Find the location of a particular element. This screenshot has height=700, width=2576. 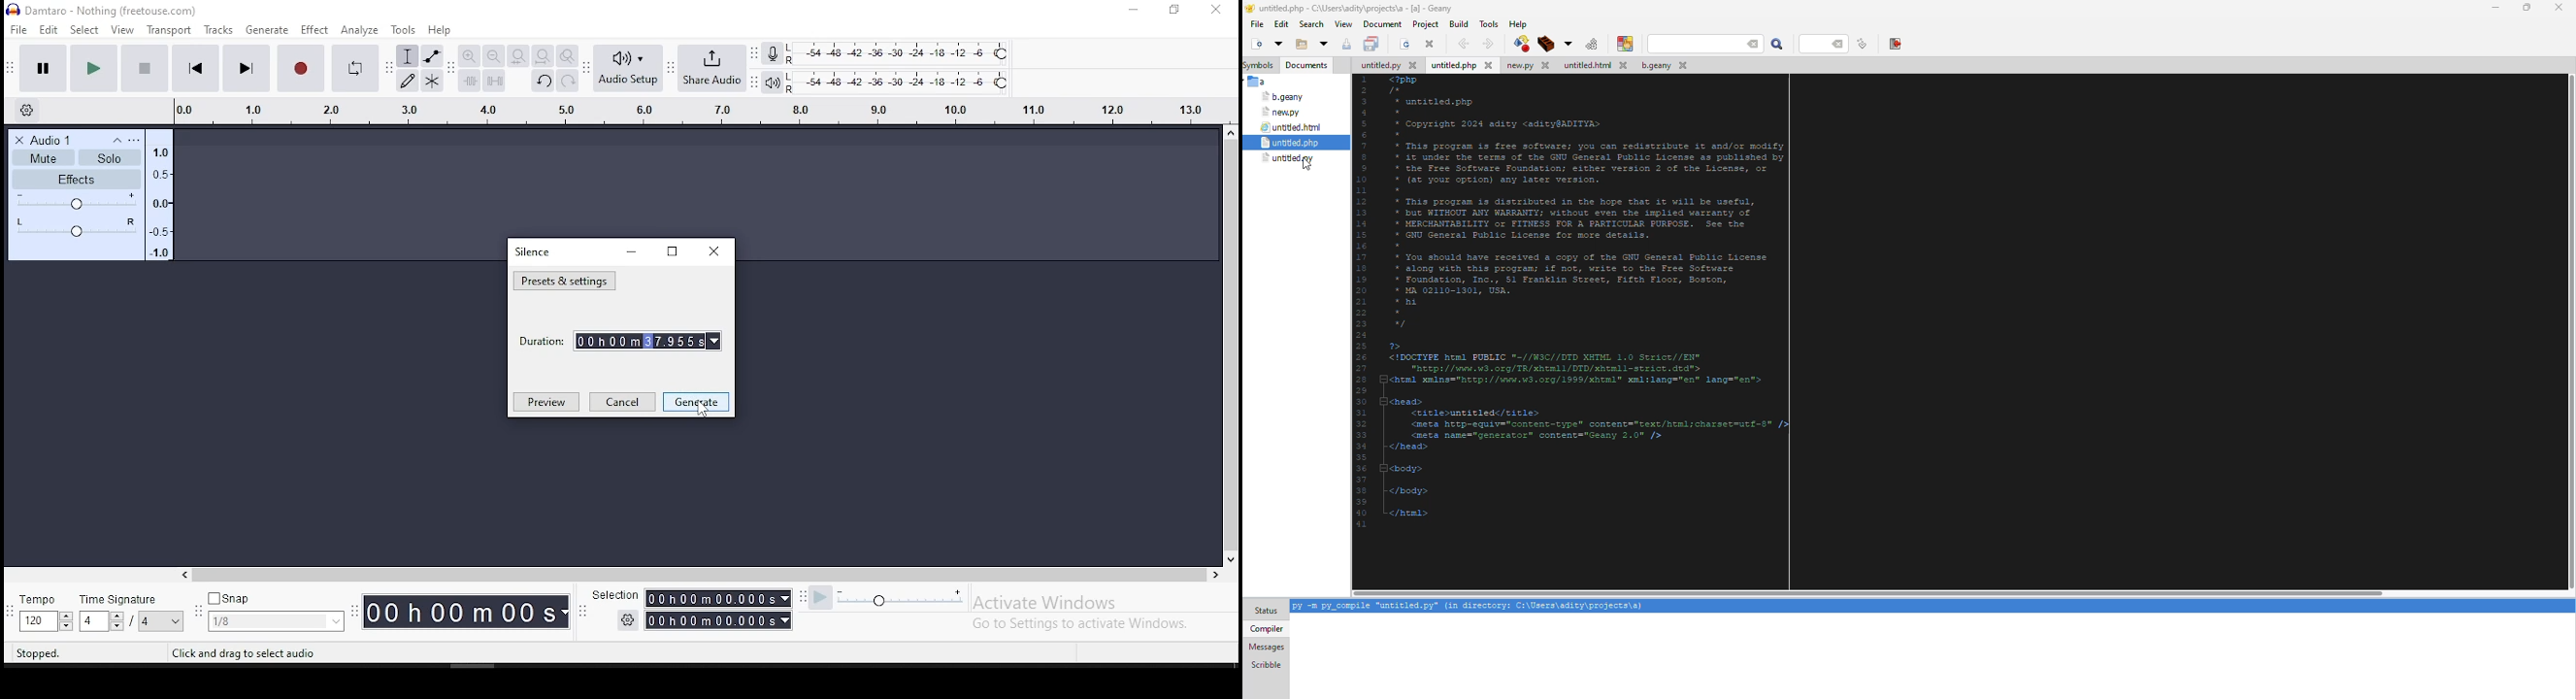

draw tool is located at coordinates (408, 81).